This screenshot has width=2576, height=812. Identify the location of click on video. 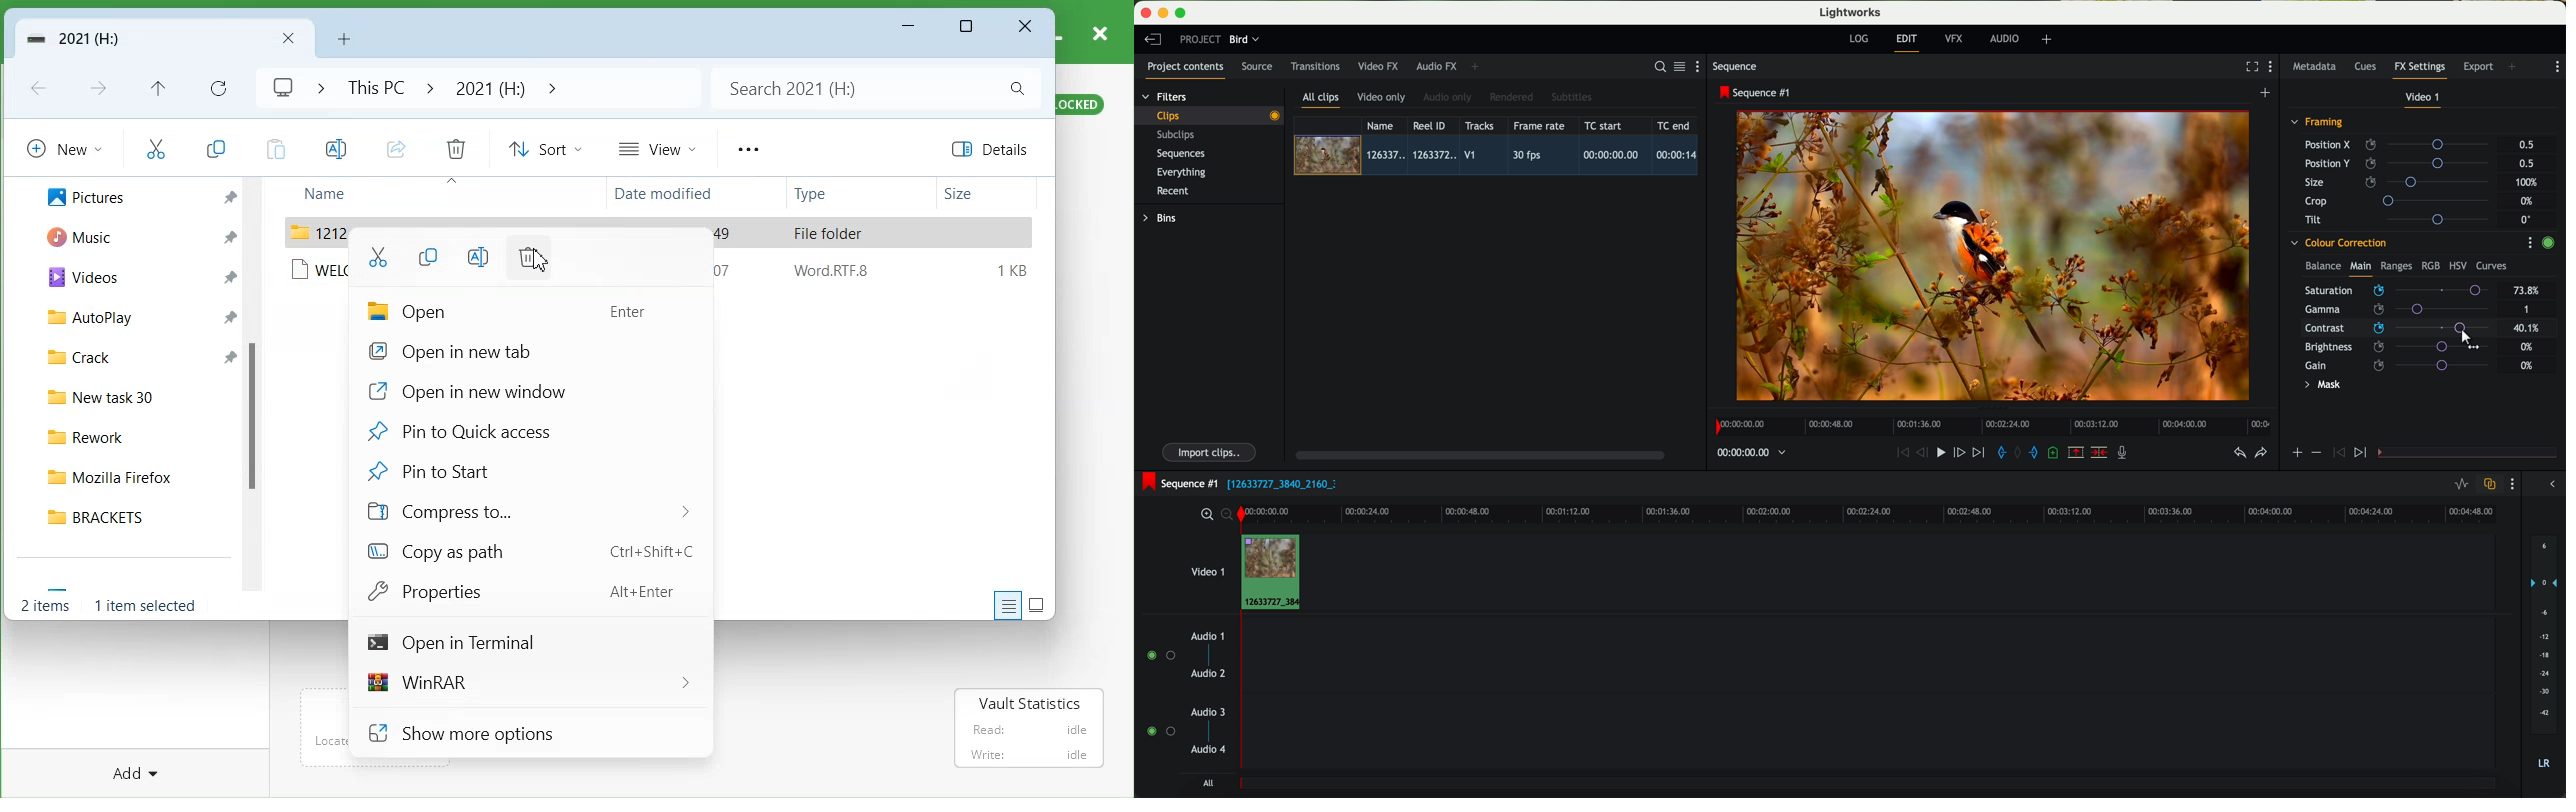
(1499, 156).